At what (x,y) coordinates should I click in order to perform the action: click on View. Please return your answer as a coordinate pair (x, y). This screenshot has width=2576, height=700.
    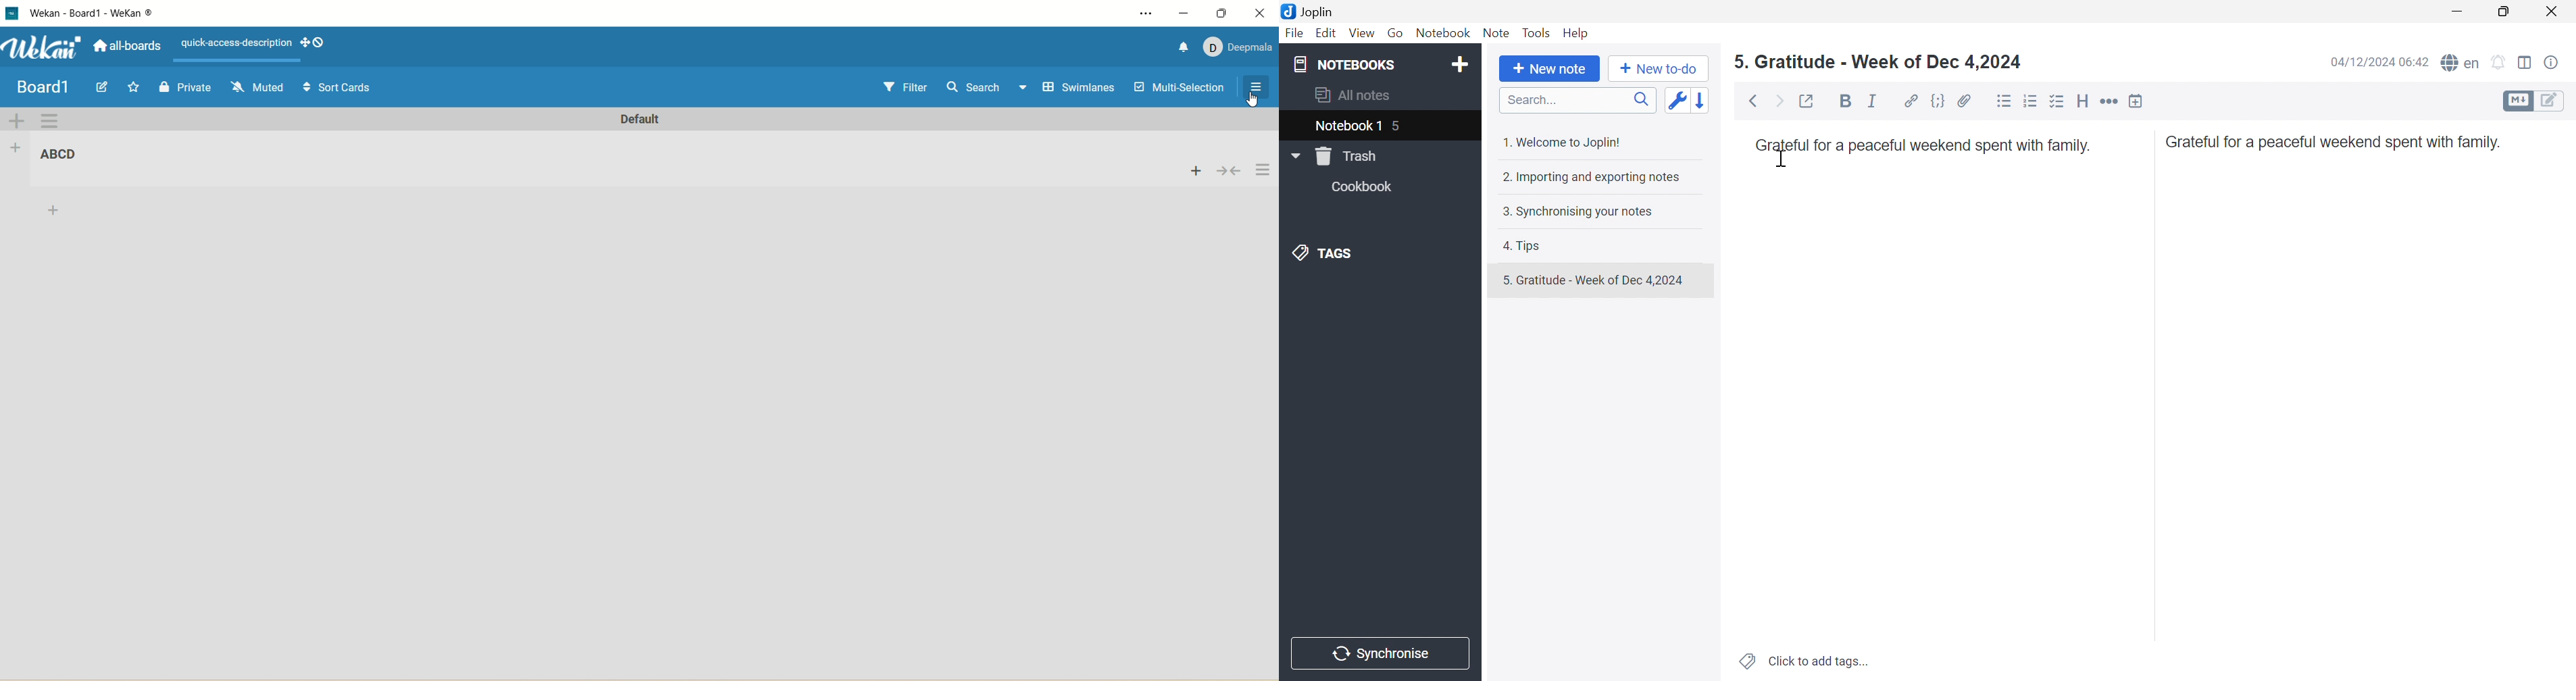
    Looking at the image, I should click on (1361, 34).